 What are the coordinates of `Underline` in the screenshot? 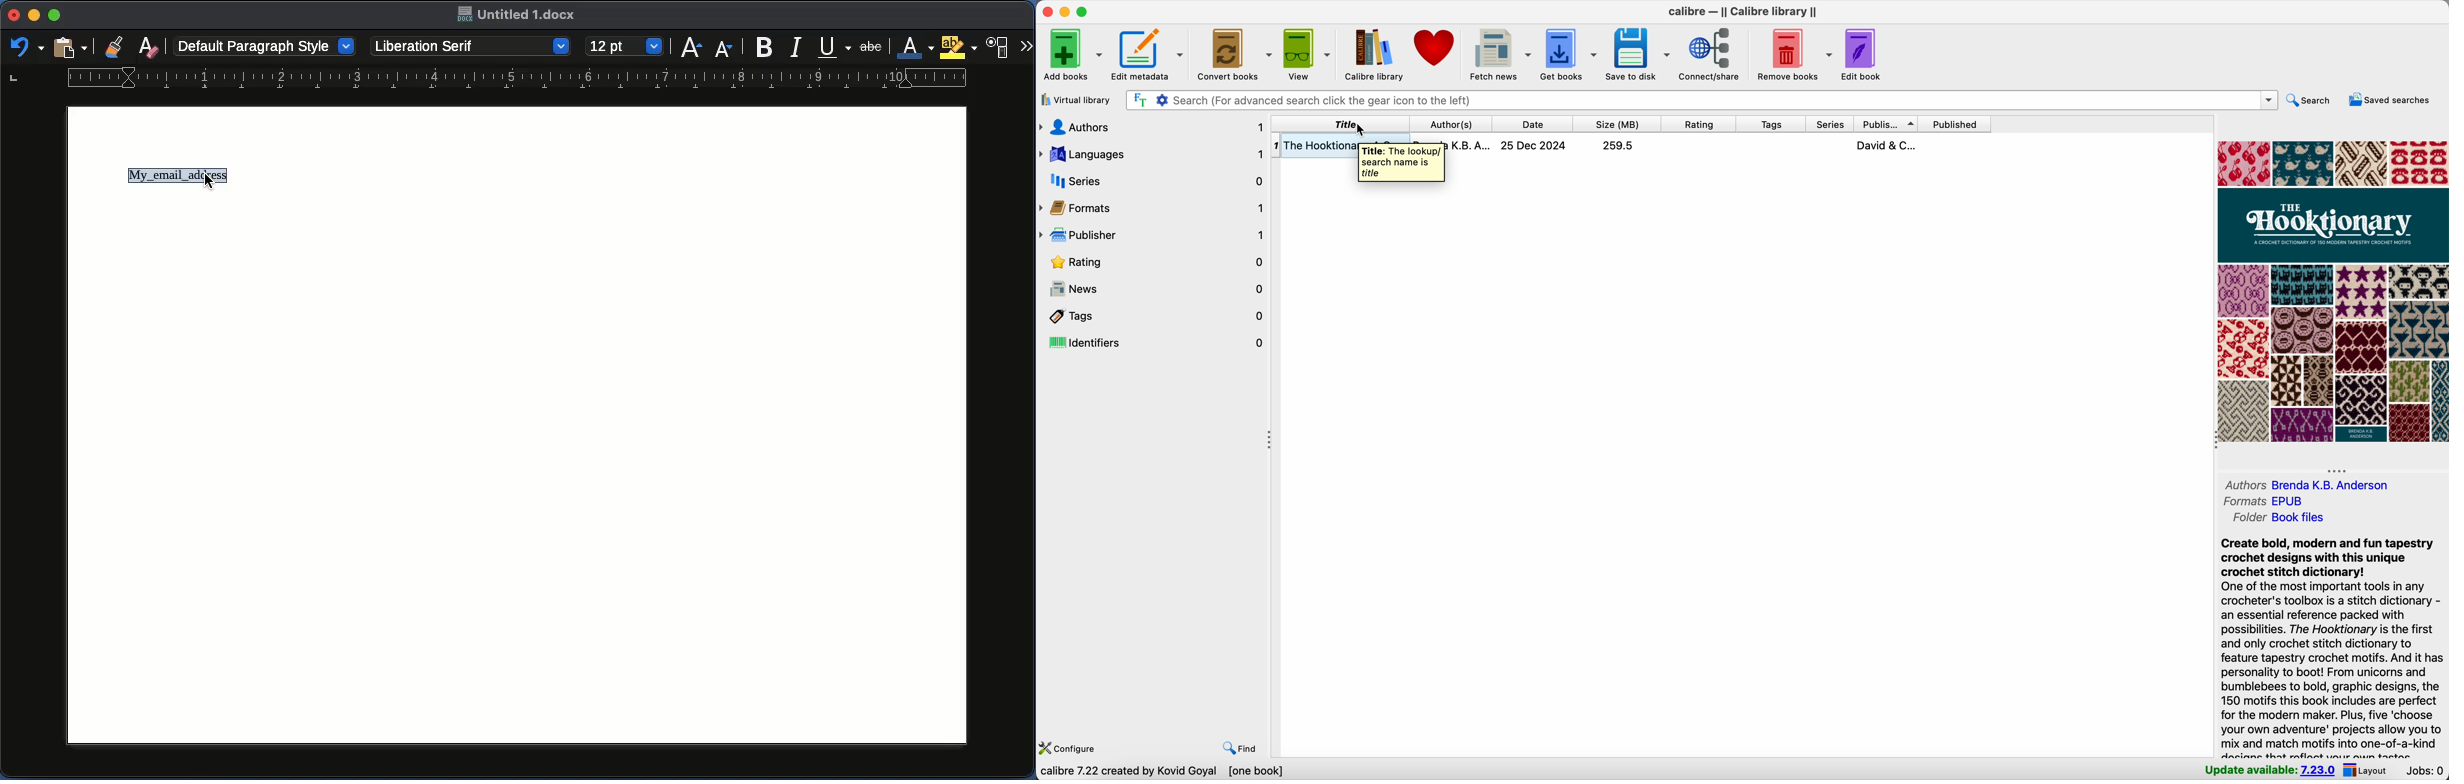 It's located at (833, 45).